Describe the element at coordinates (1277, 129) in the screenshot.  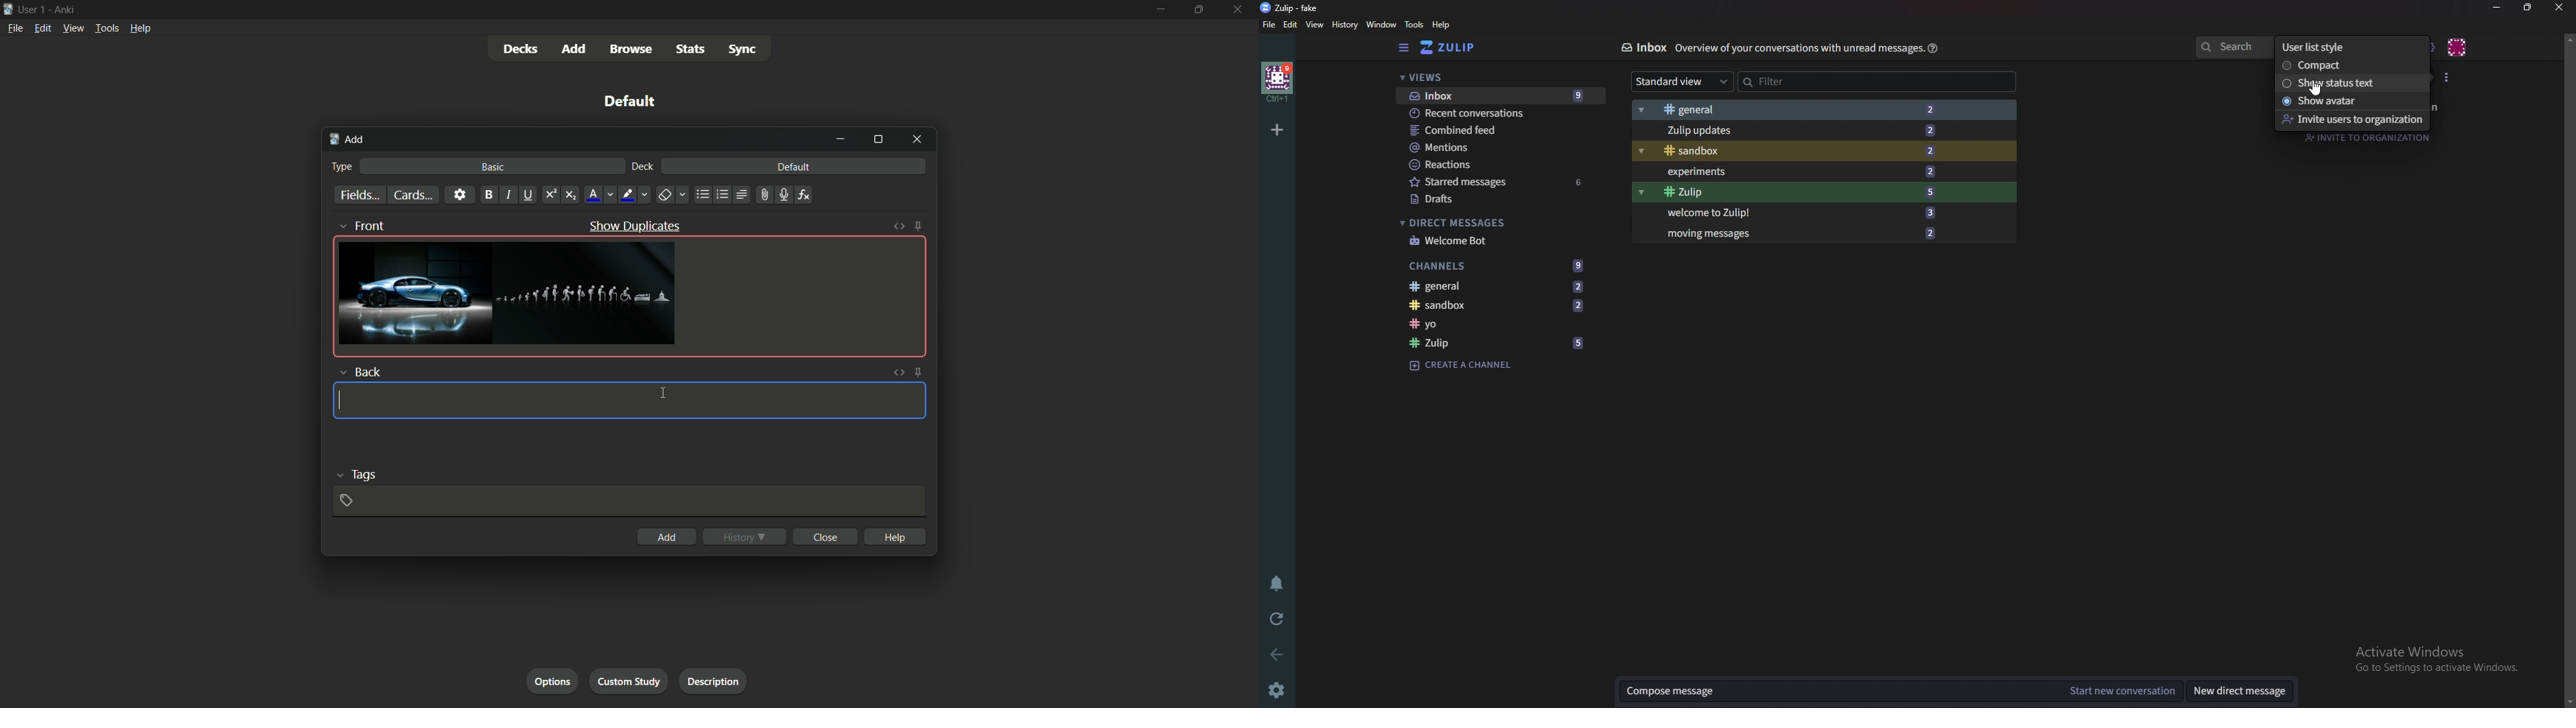
I see `add organization` at that location.